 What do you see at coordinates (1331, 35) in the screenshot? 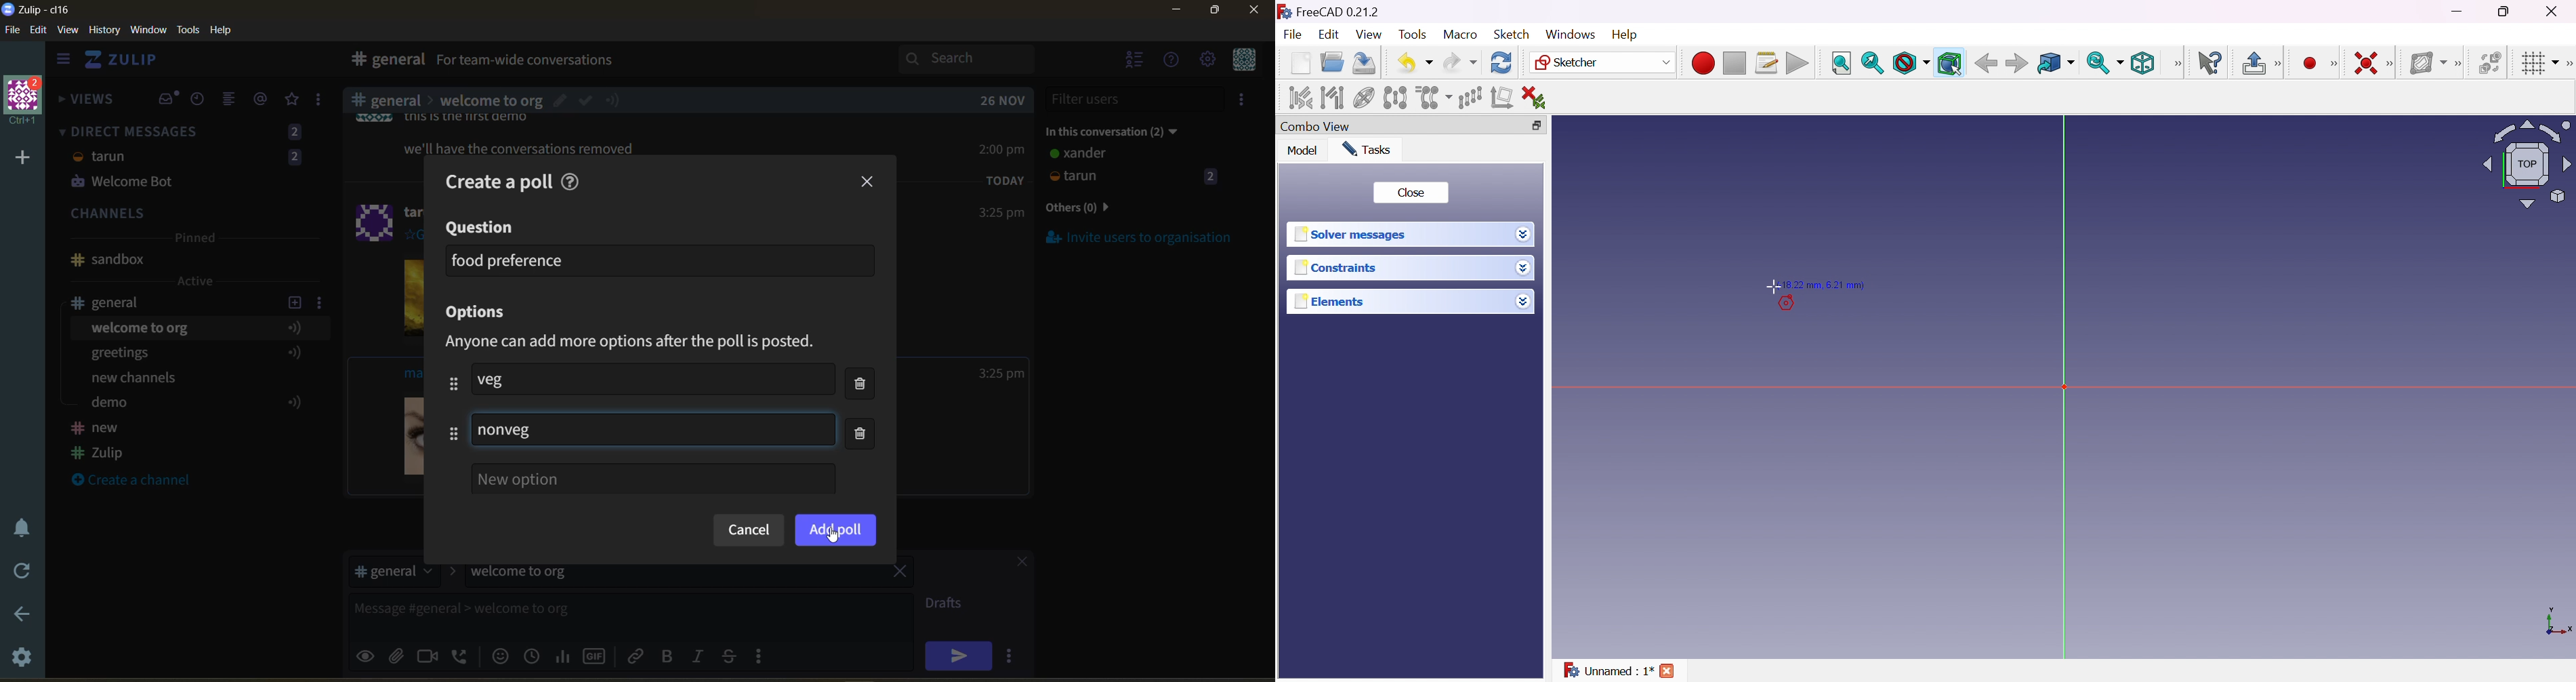
I see `Edit` at bounding box center [1331, 35].